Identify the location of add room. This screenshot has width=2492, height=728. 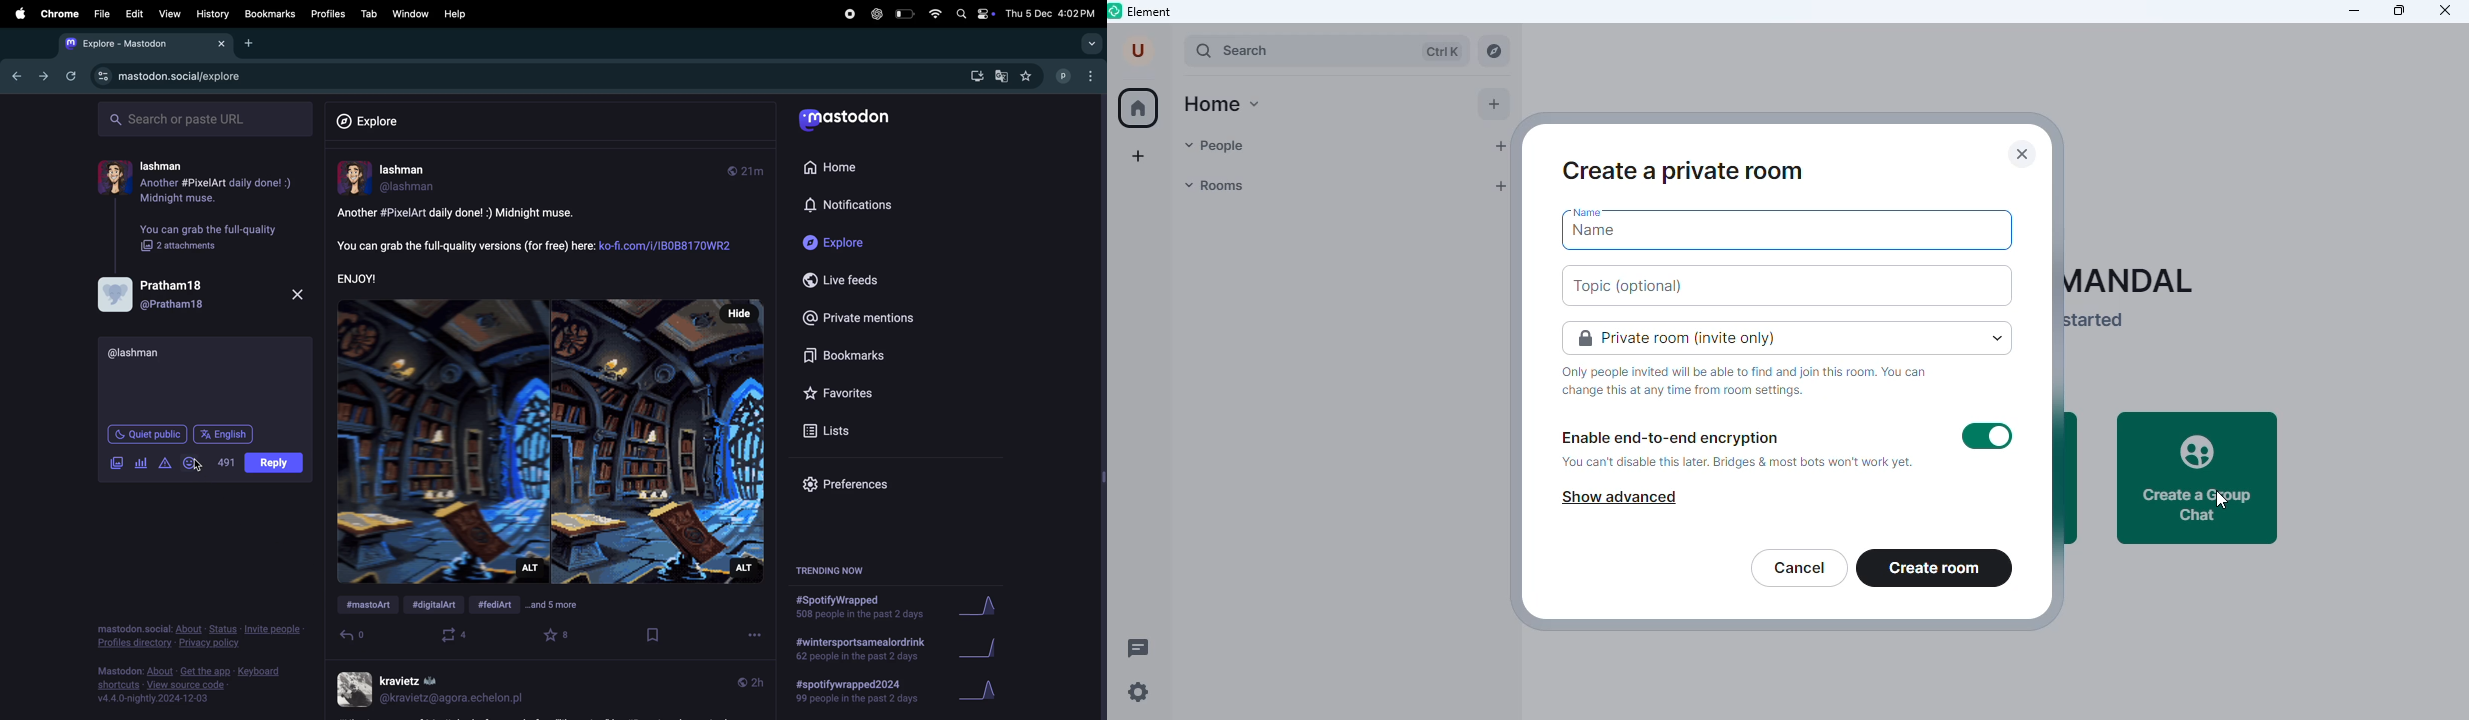
(1499, 185).